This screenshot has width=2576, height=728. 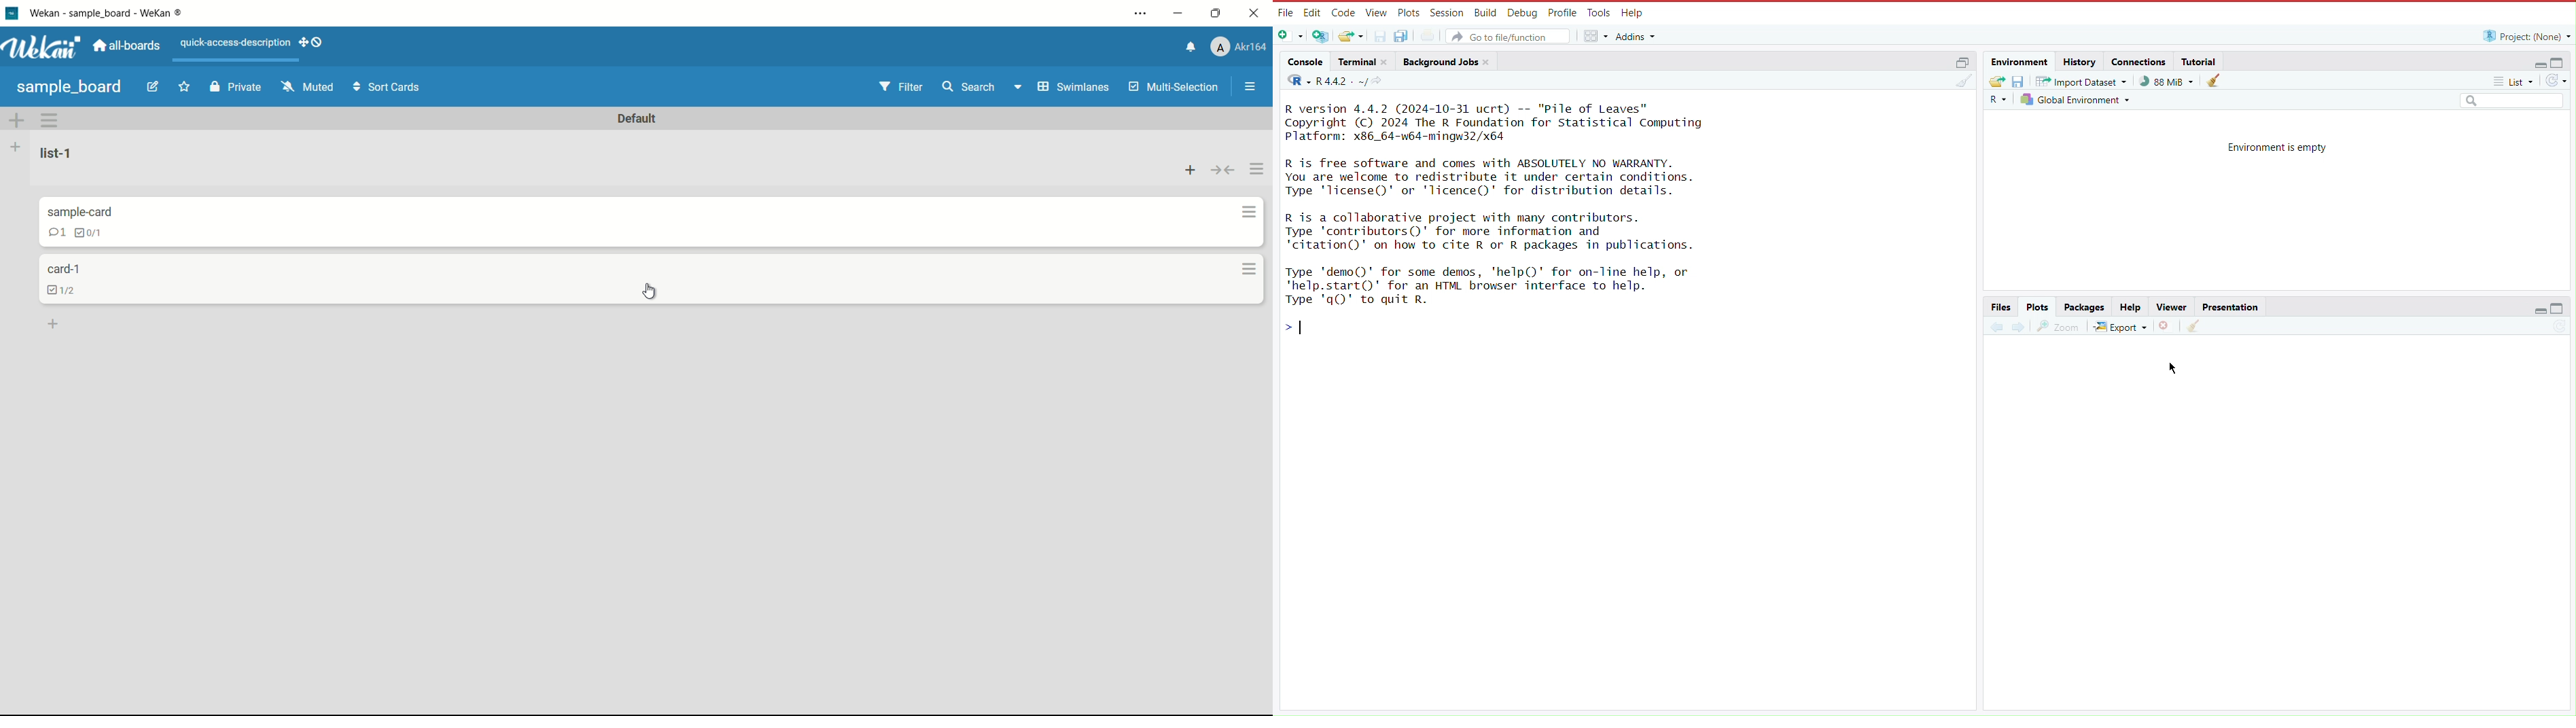 I want to click on Environment is empty, so click(x=2277, y=146).